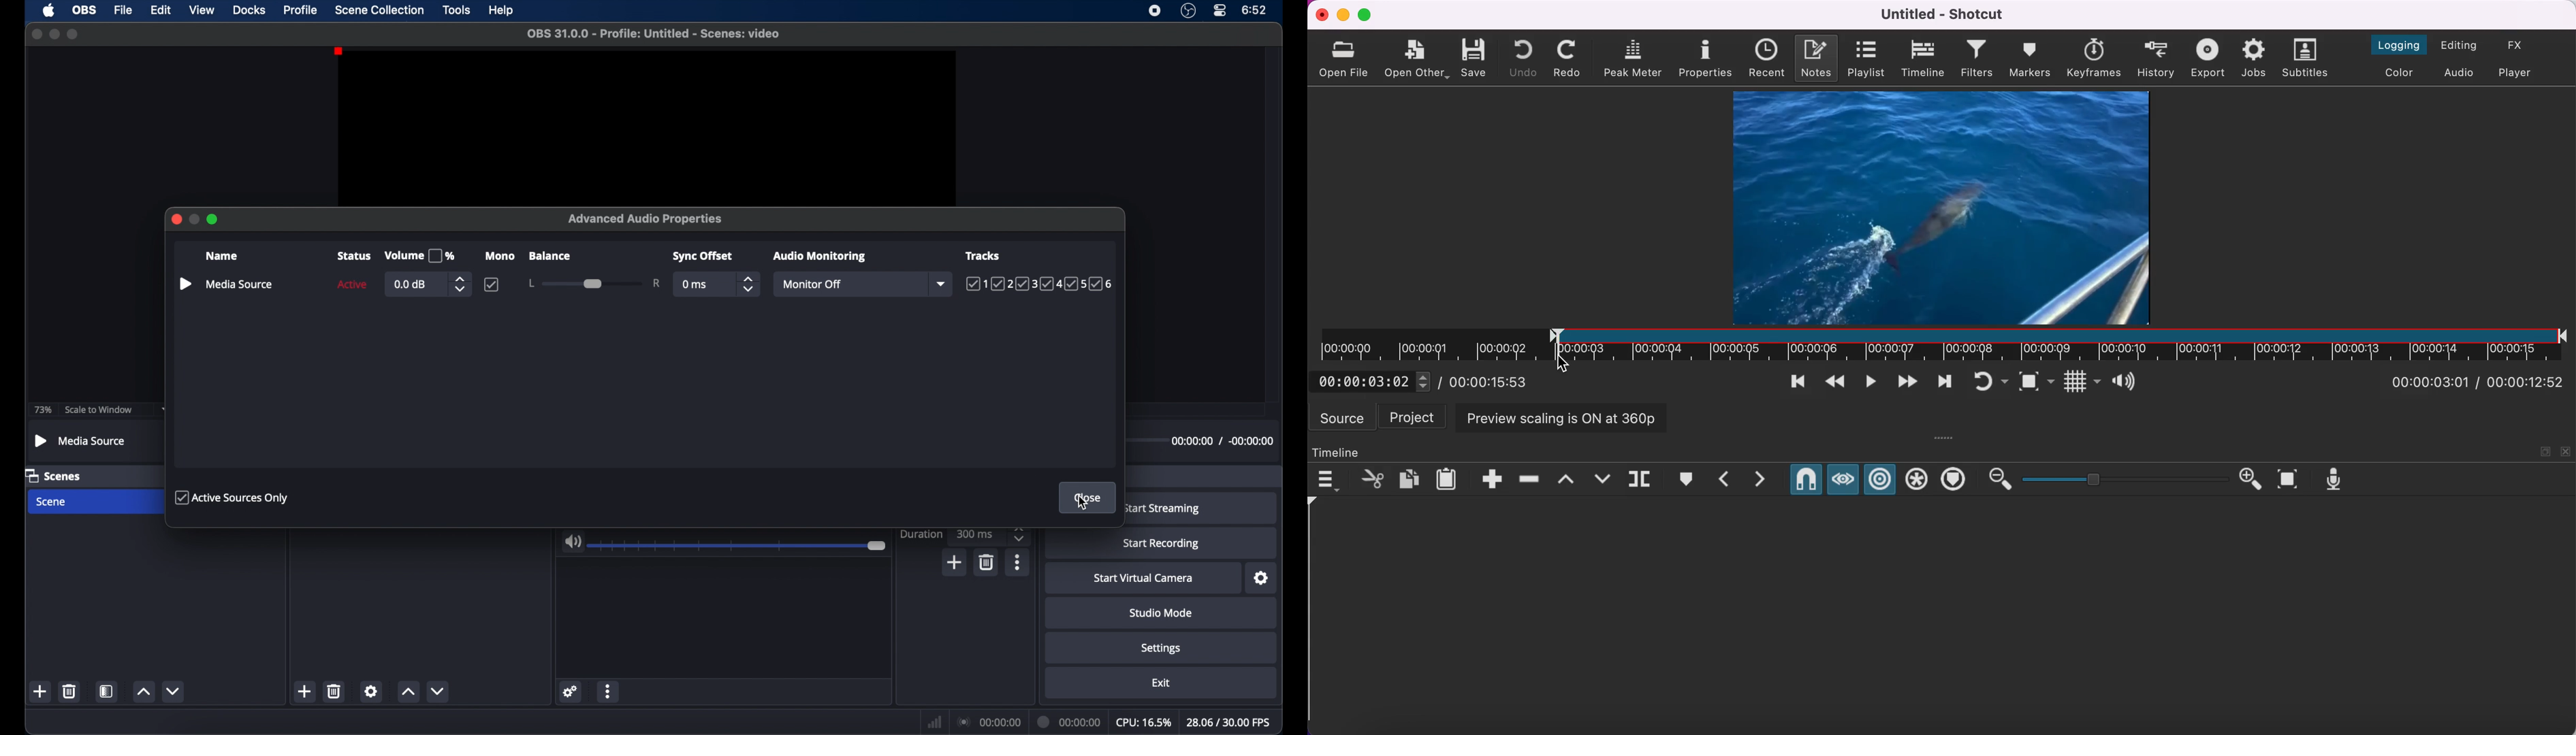  I want to click on scenes, so click(54, 476).